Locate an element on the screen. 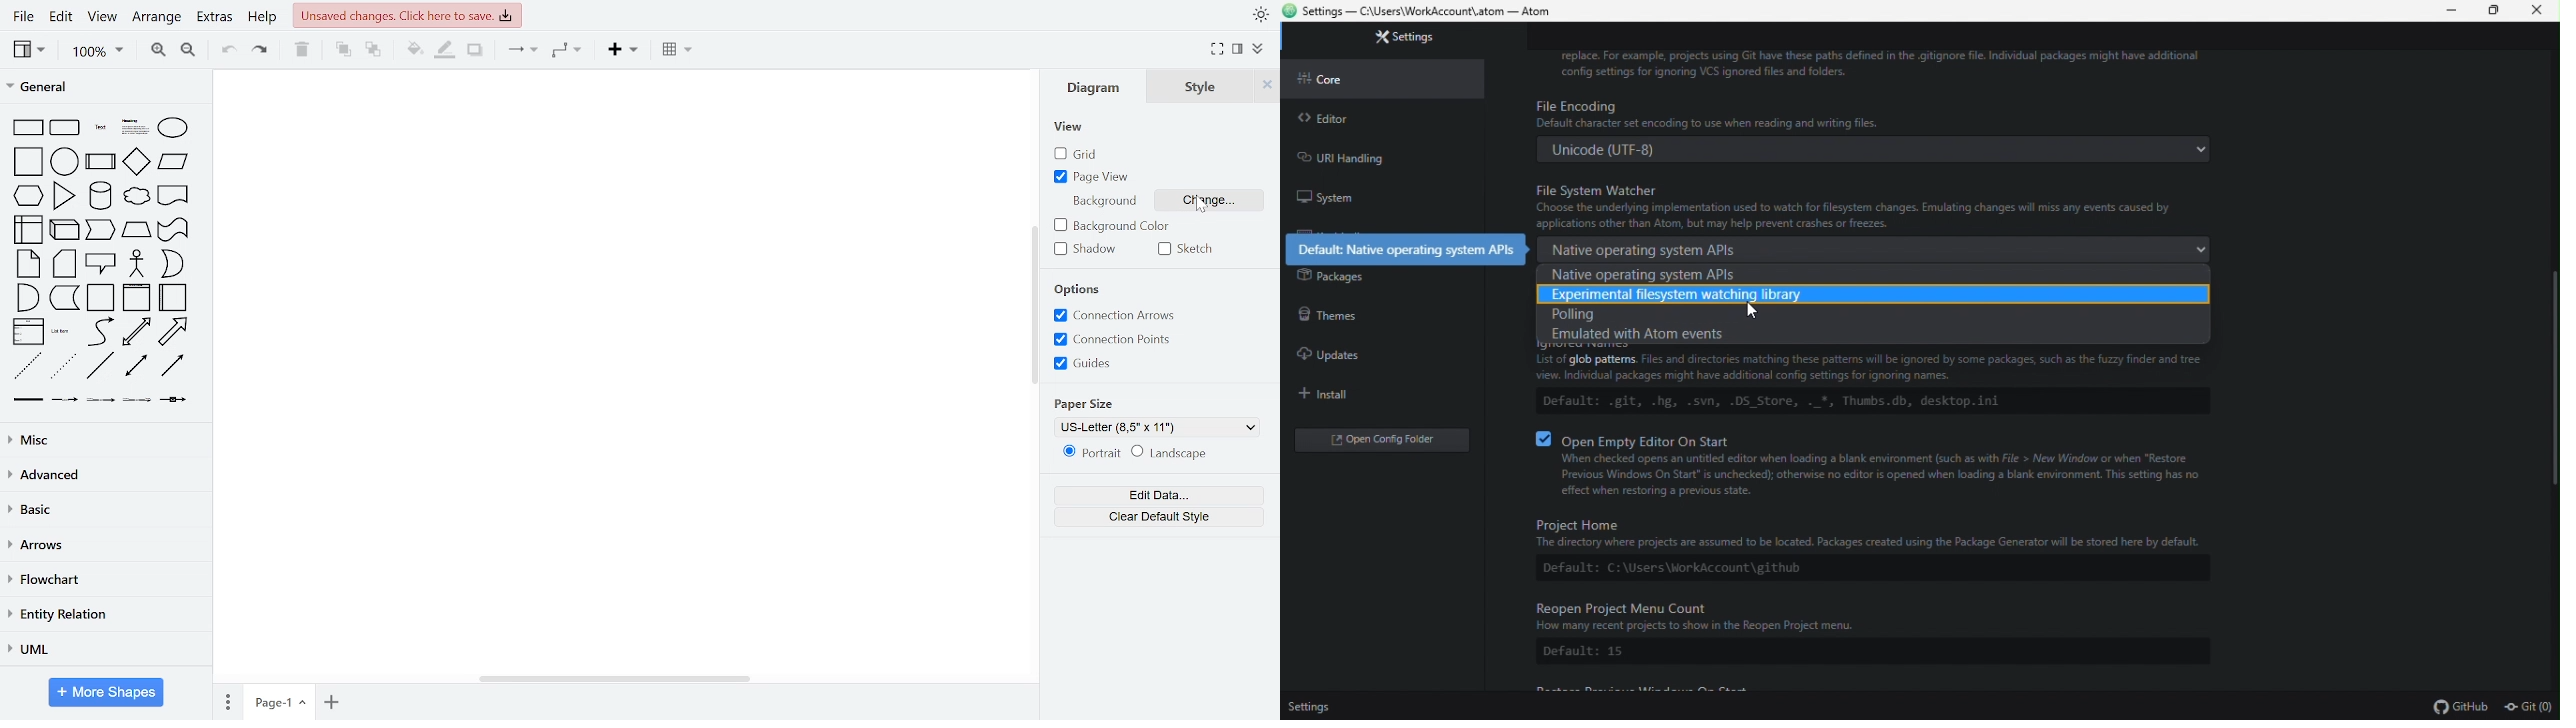  current page is located at coordinates (278, 702).